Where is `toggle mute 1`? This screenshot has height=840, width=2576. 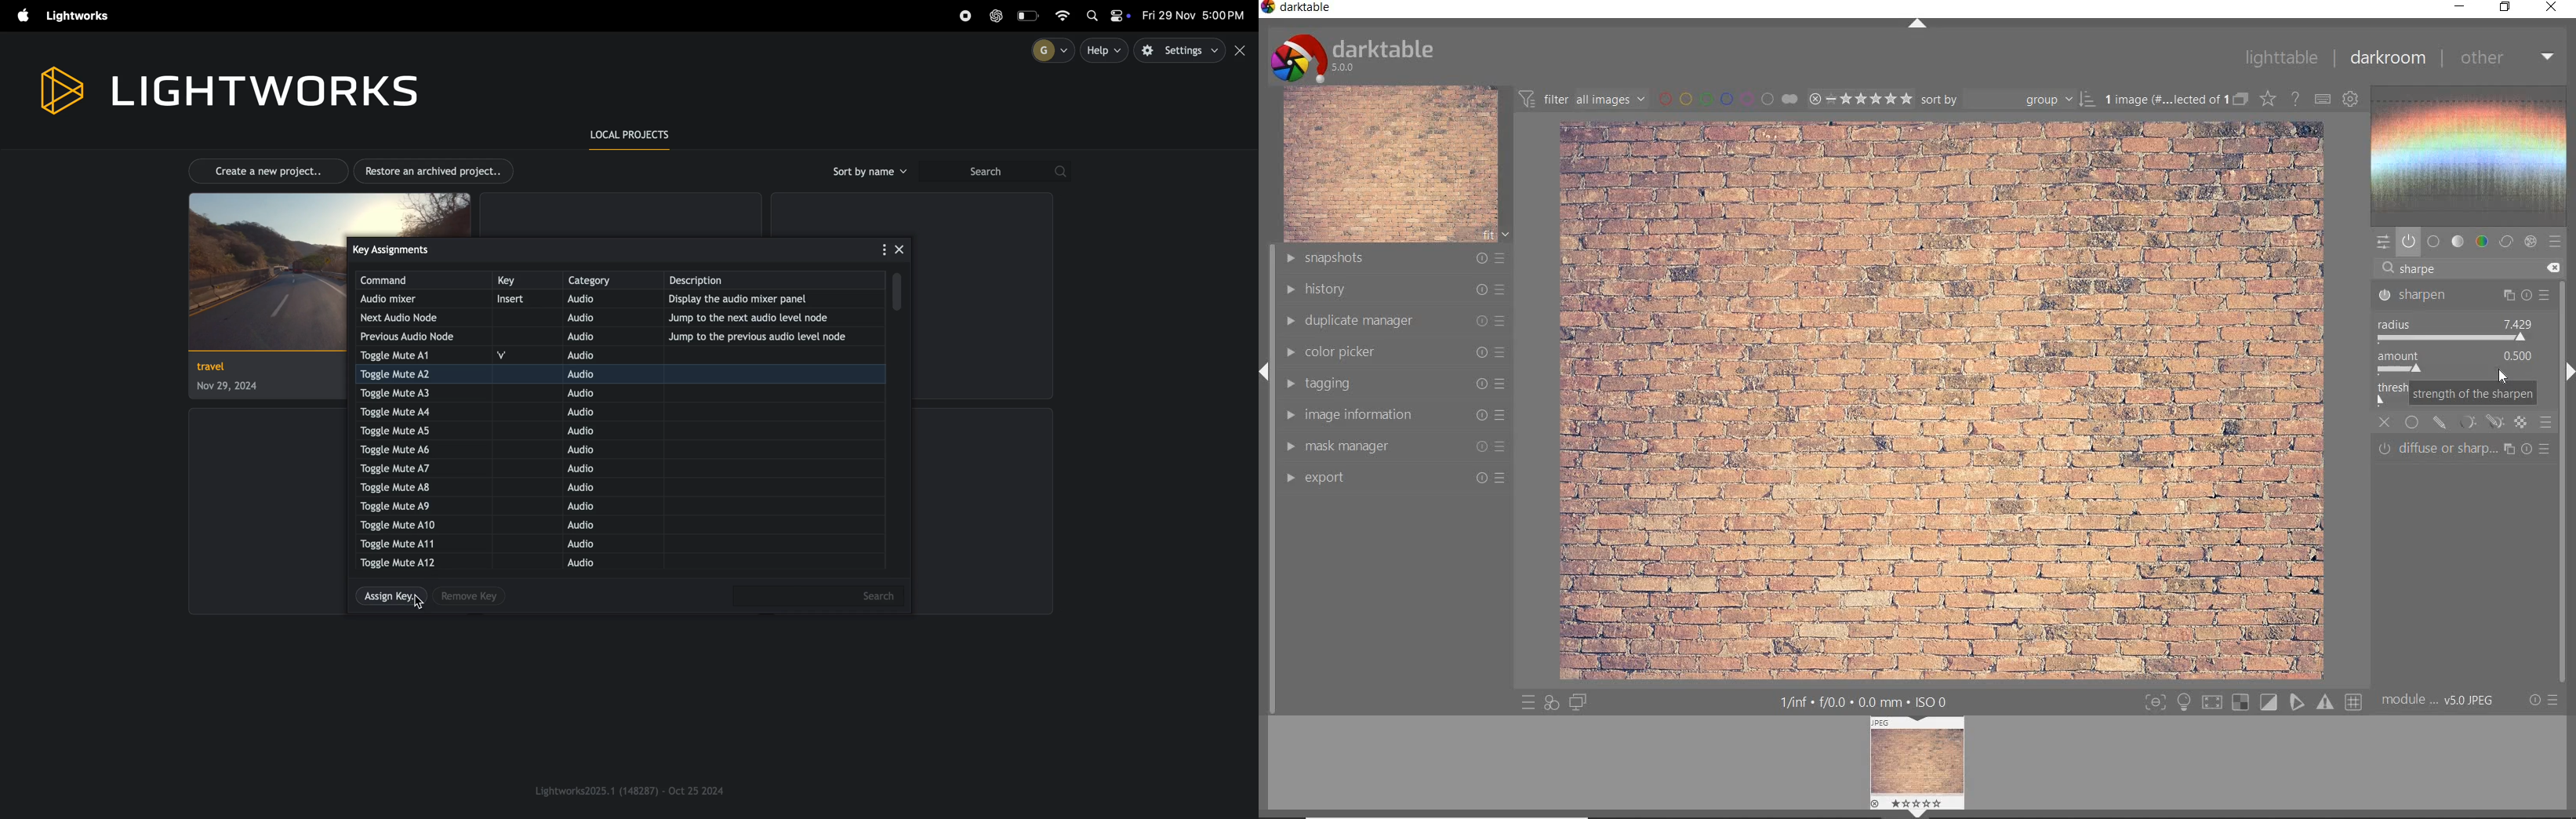 toggle mute 1 is located at coordinates (406, 356).